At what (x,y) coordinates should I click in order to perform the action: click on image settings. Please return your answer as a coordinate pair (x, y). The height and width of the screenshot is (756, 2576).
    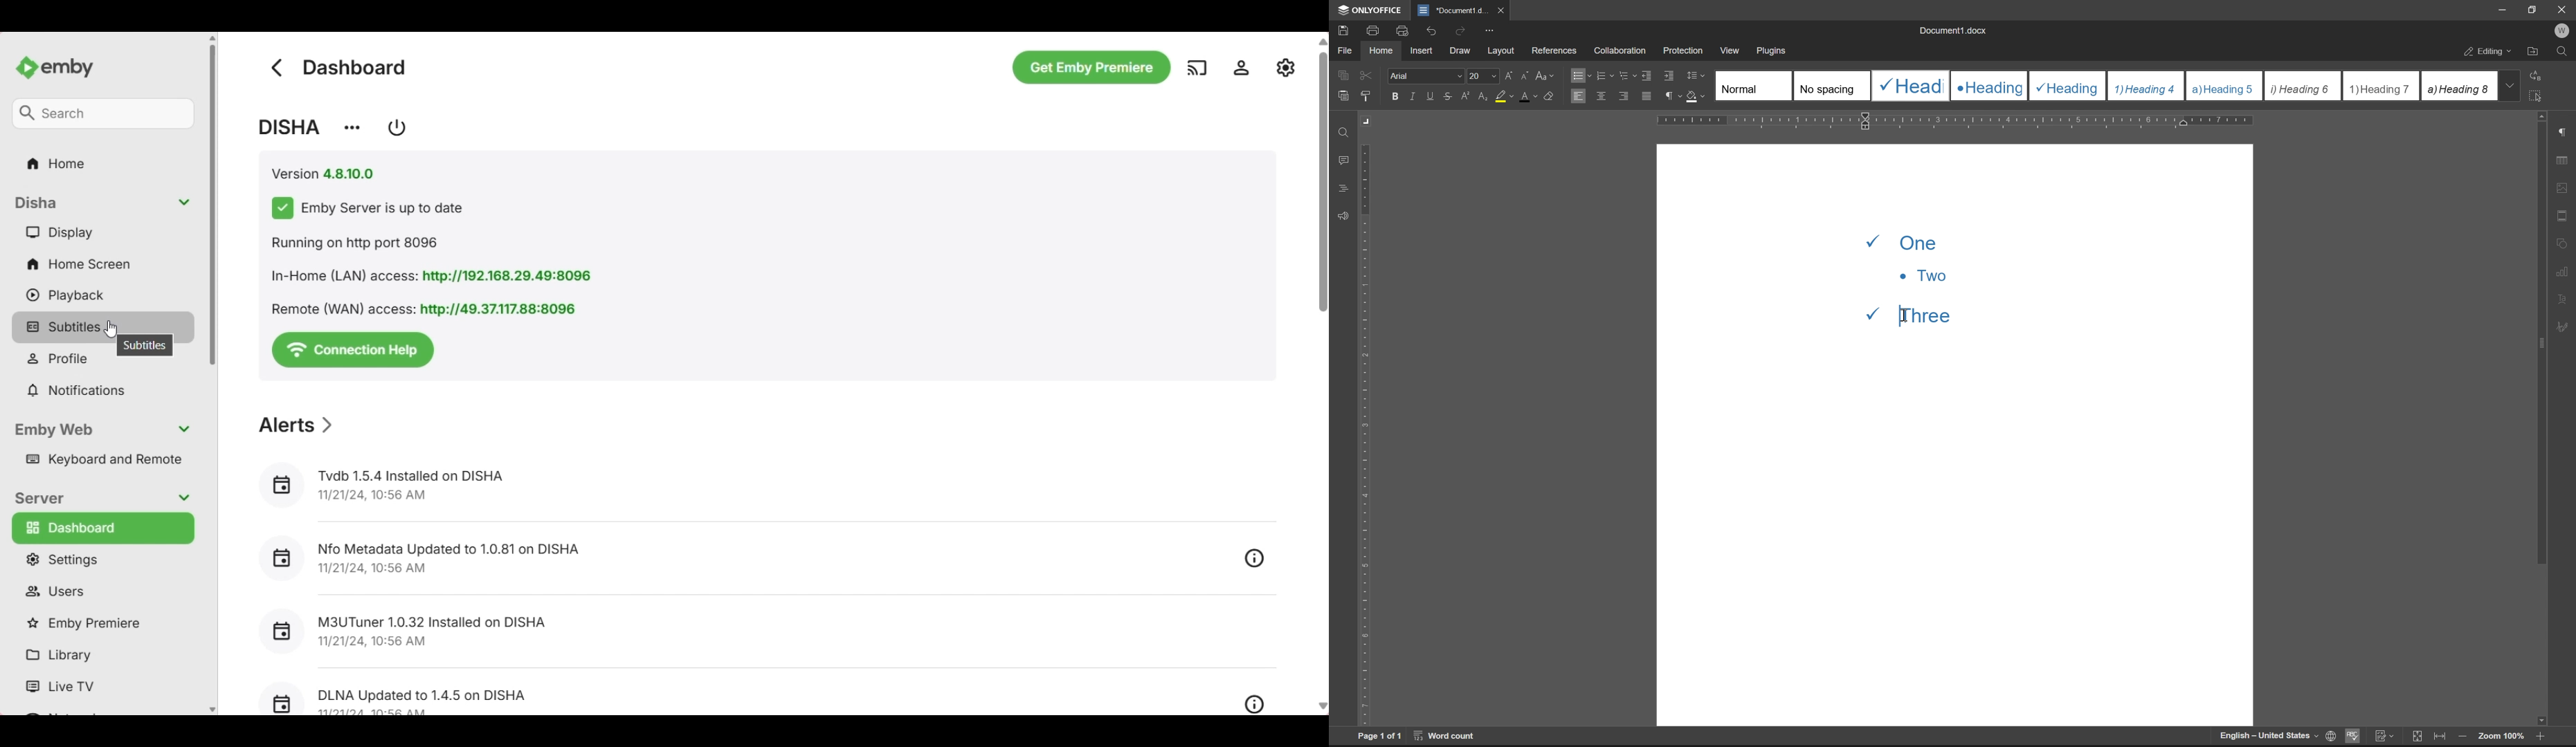
    Looking at the image, I should click on (2562, 185).